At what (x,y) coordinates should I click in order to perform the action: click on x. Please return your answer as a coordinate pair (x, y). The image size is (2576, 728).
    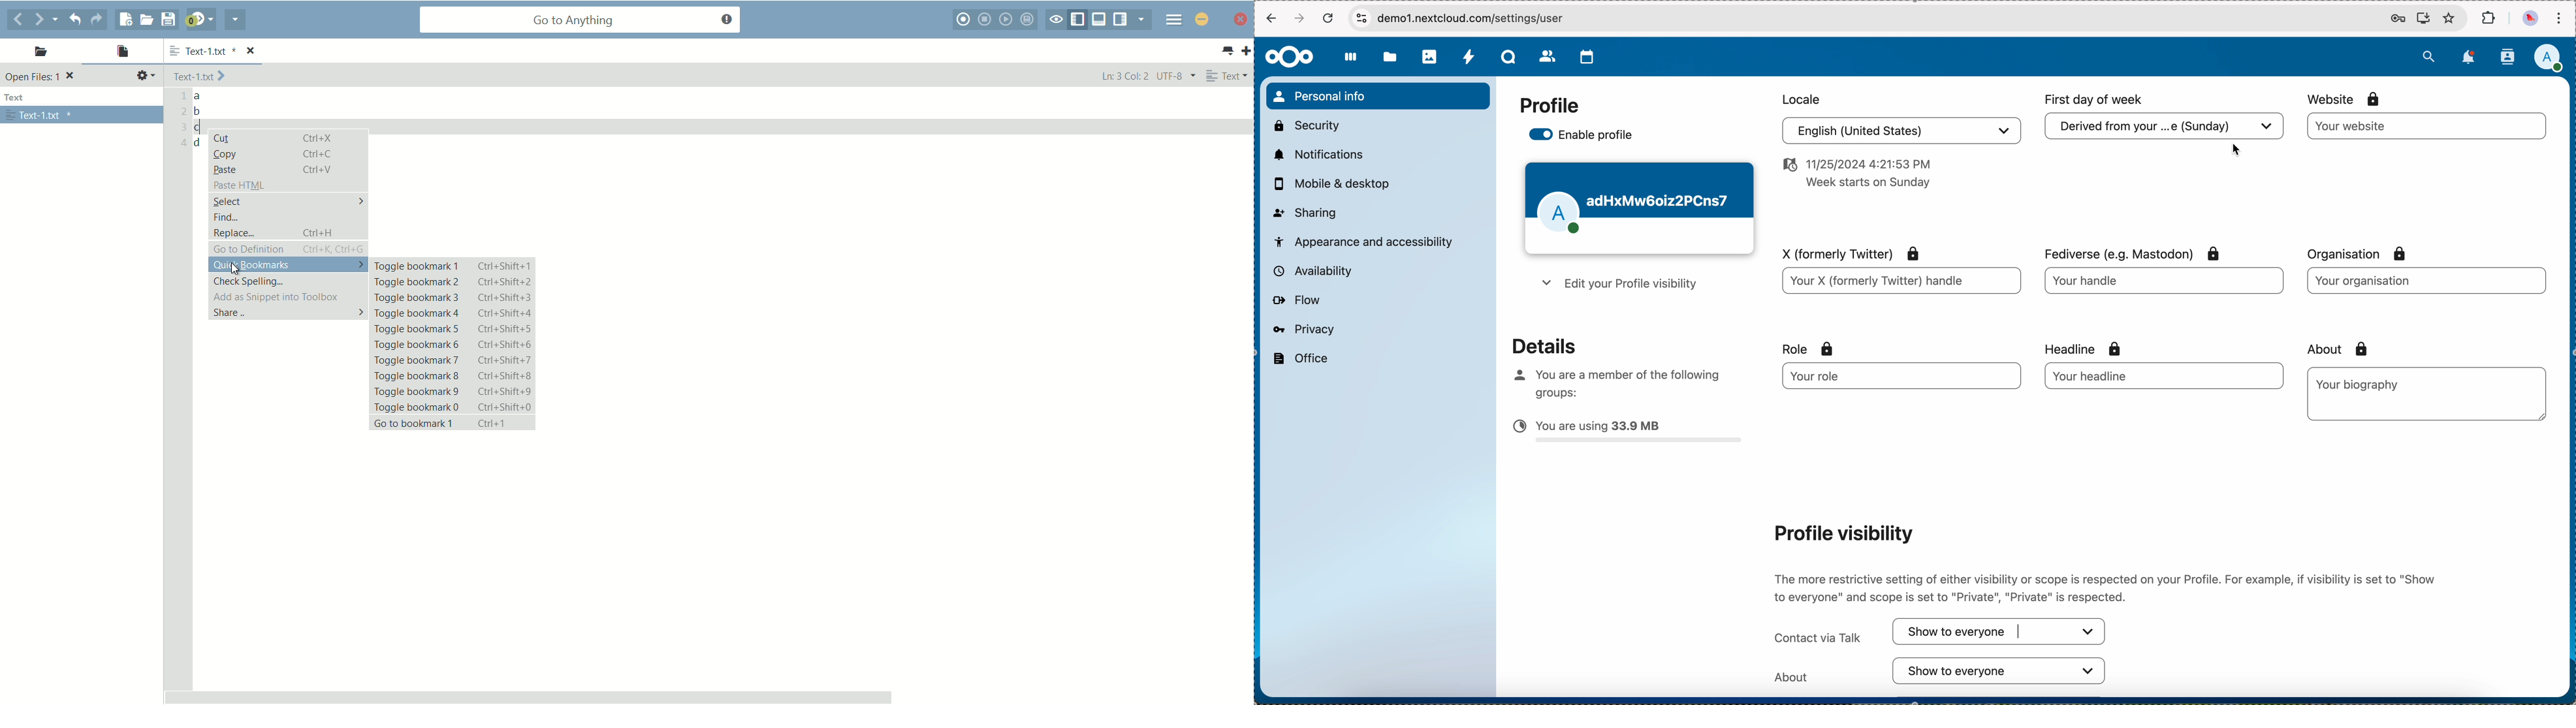
    Looking at the image, I should click on (1846, 252).